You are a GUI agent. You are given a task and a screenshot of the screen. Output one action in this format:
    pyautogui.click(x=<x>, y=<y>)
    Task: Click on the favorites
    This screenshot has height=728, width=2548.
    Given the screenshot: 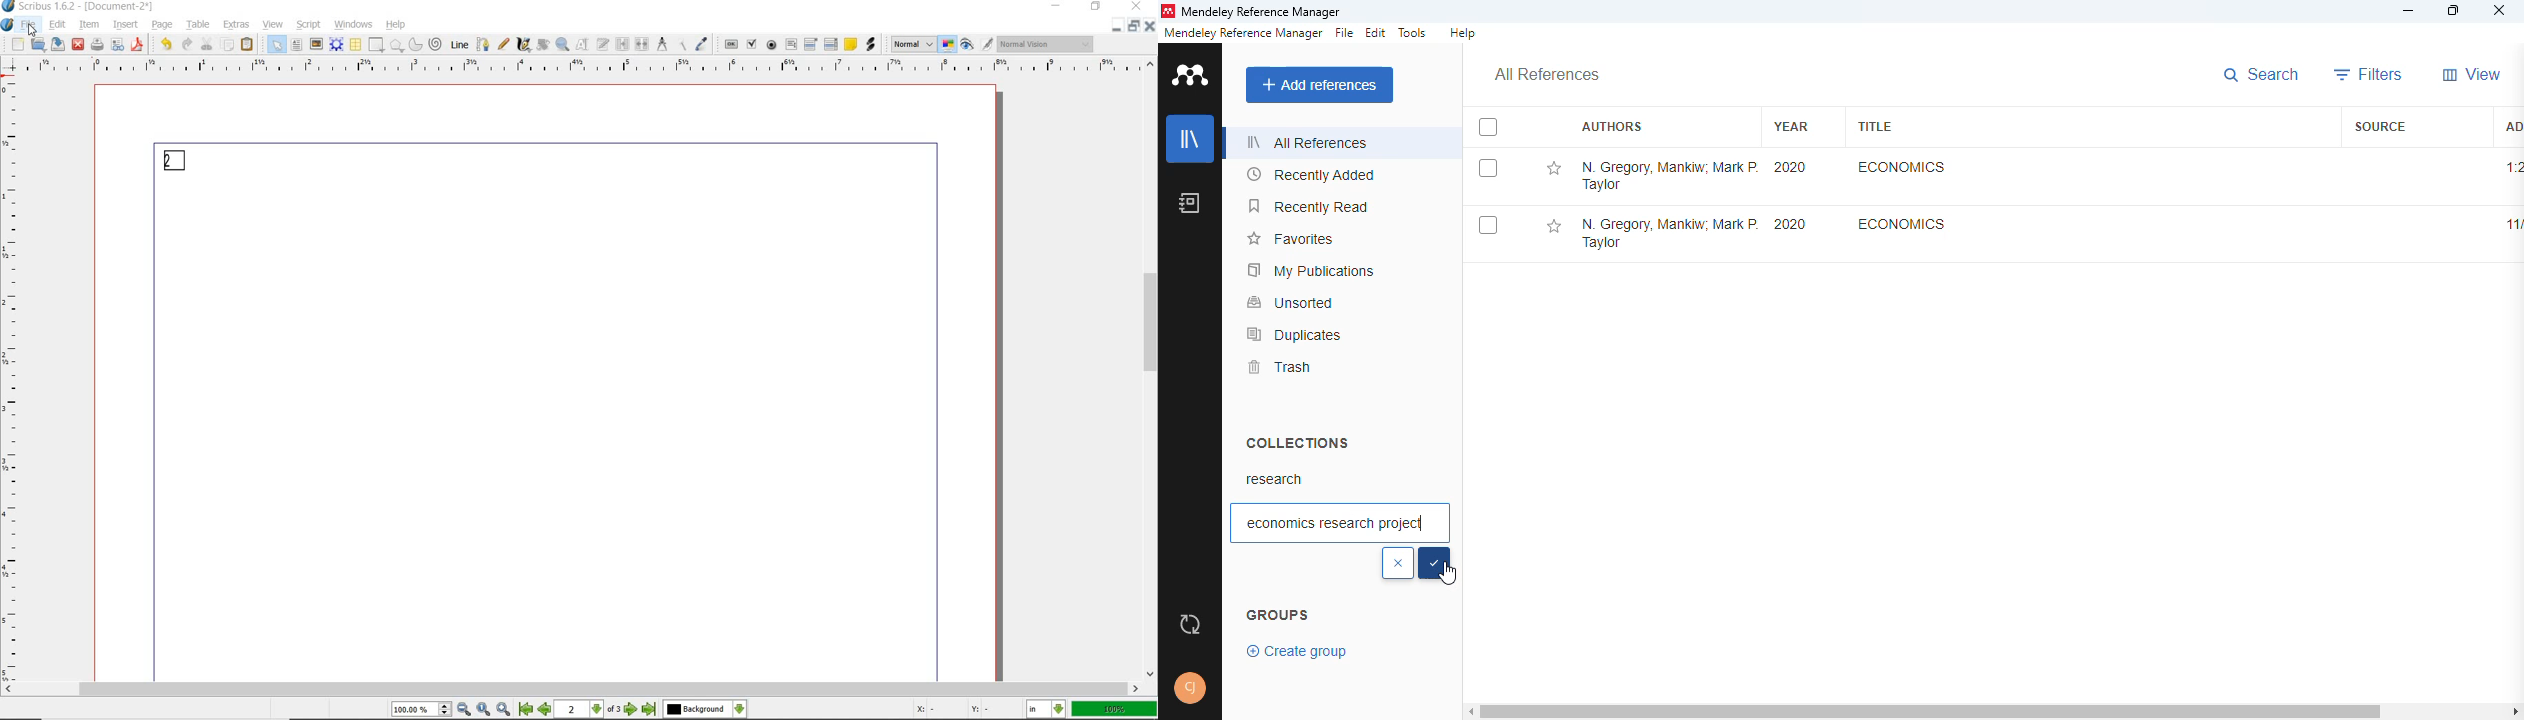 What is the action you would take?
    pyautogui.click(x=1289, y=239)
    